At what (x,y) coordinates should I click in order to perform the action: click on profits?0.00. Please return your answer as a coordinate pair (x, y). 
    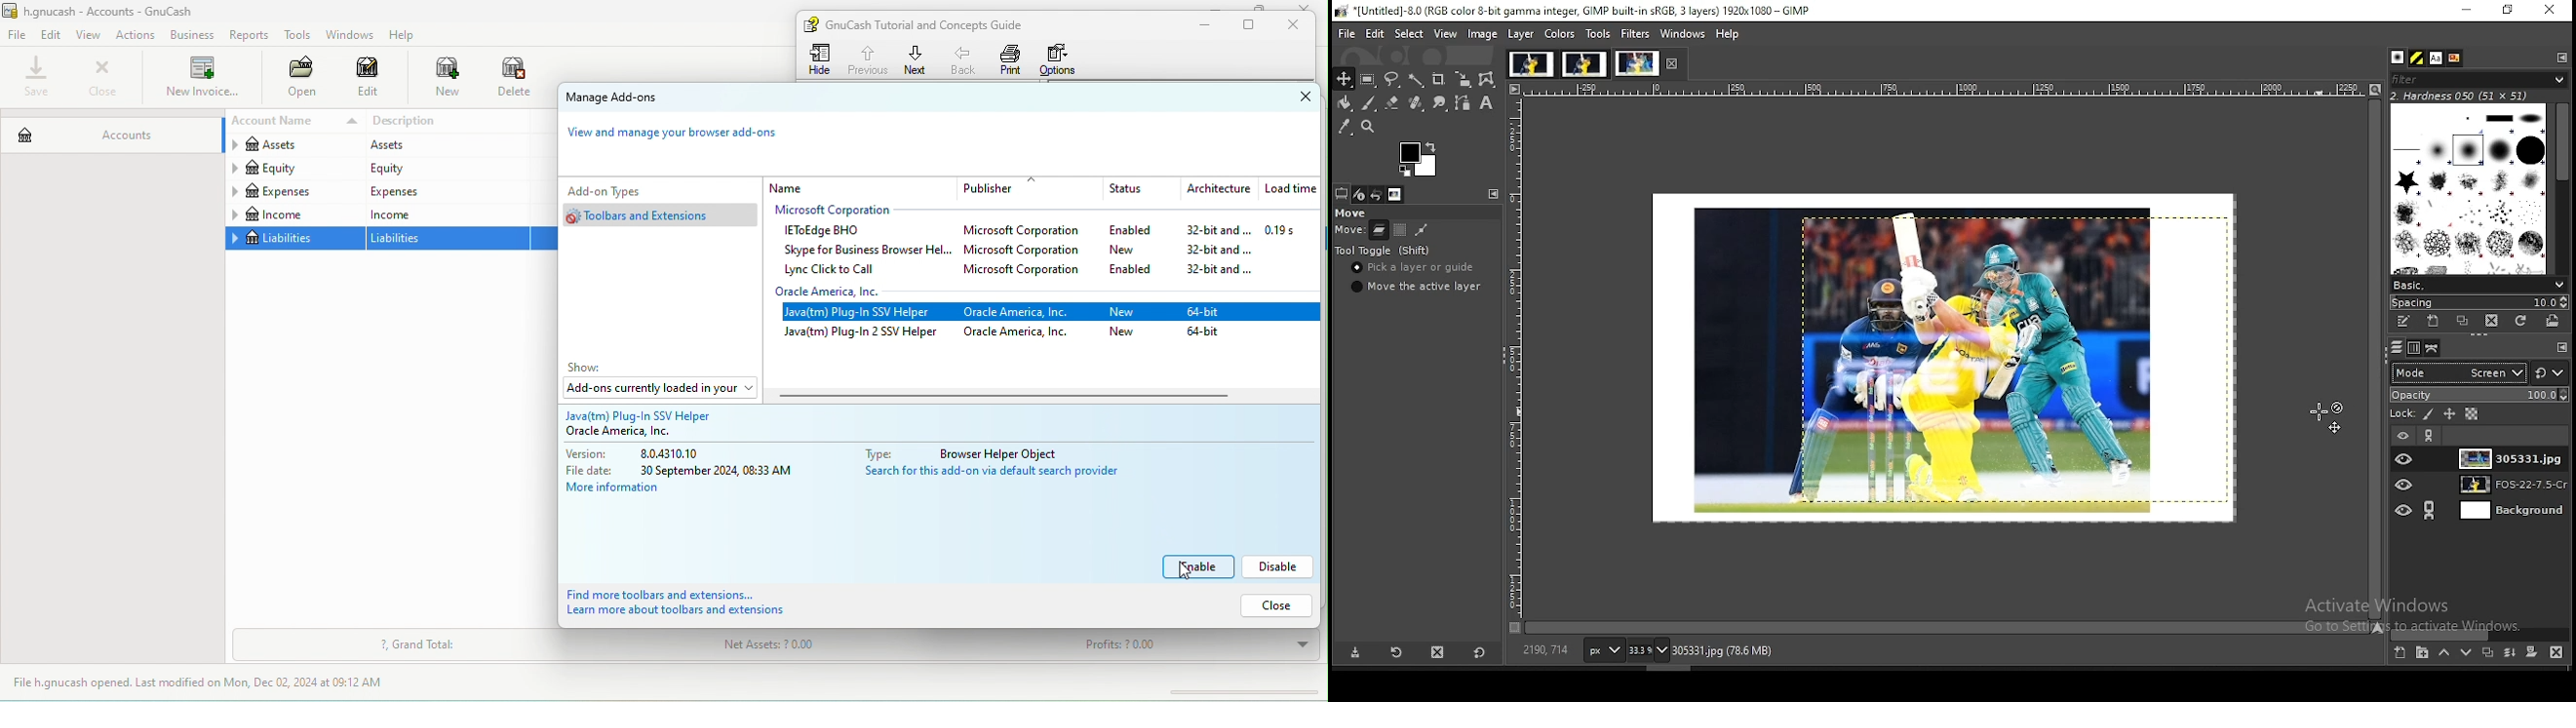
    Looking at the image, I should click on (1189, 646).